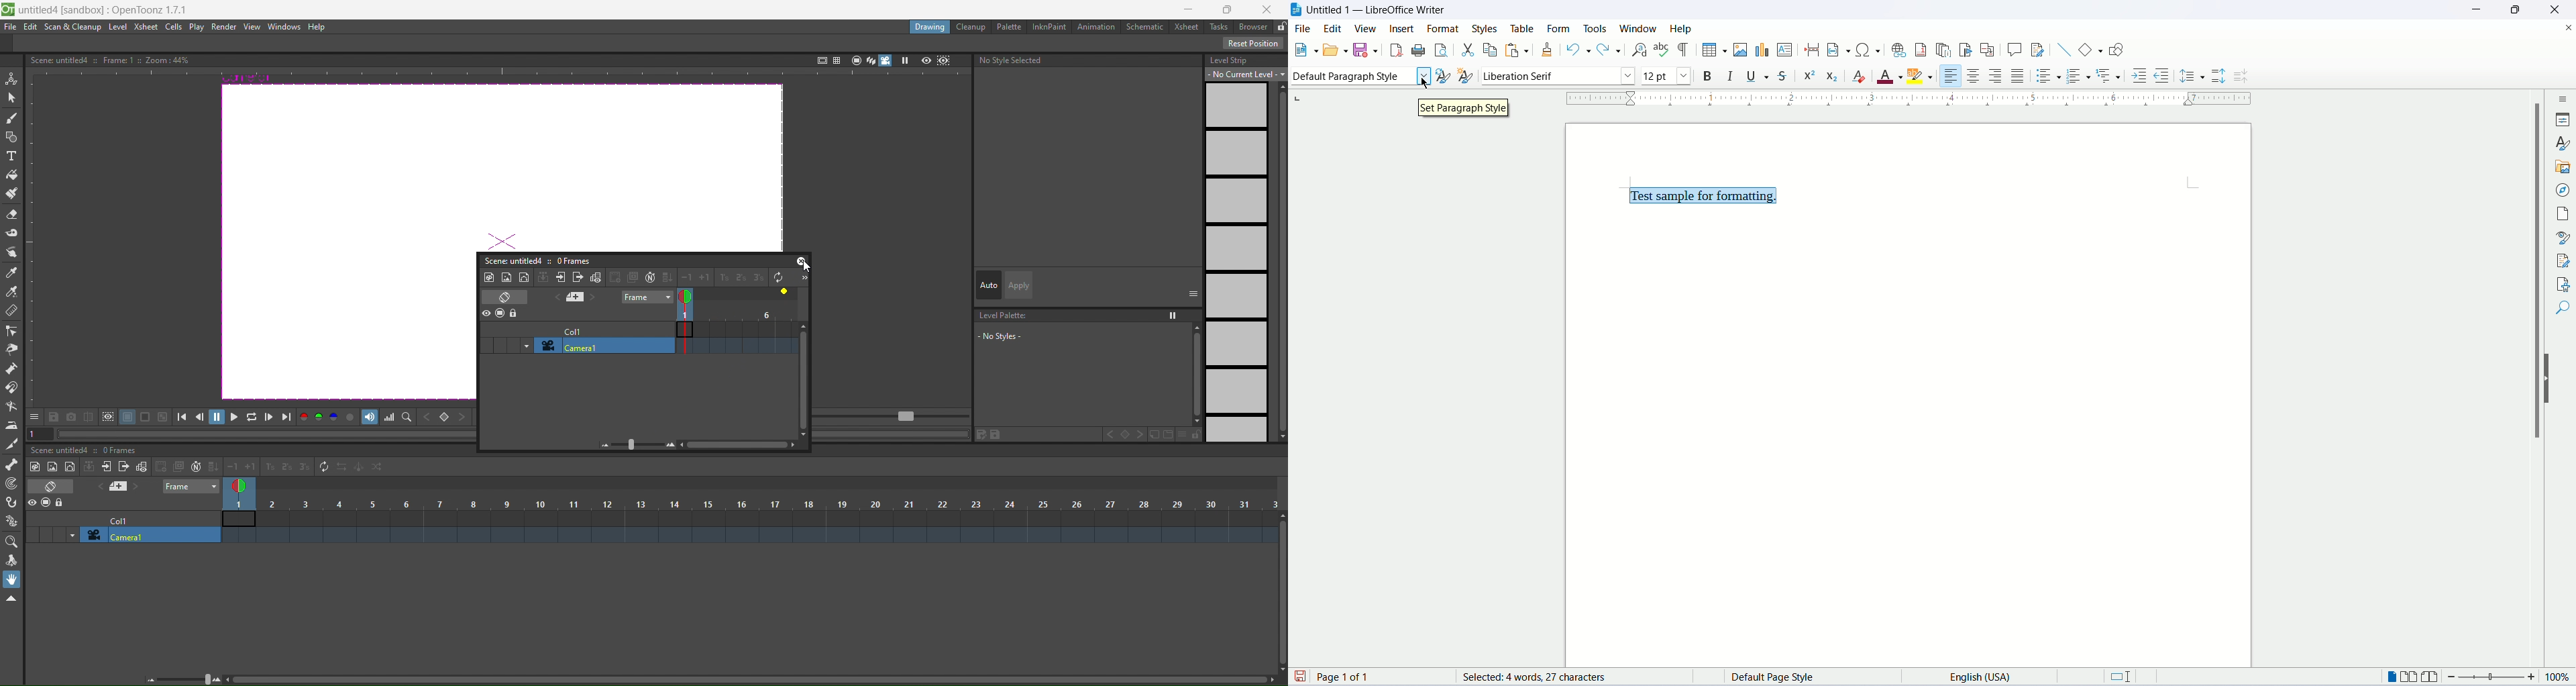 The height and width of the screenshot is (700, 2576). I want to click on paste, so click(1513, 50).